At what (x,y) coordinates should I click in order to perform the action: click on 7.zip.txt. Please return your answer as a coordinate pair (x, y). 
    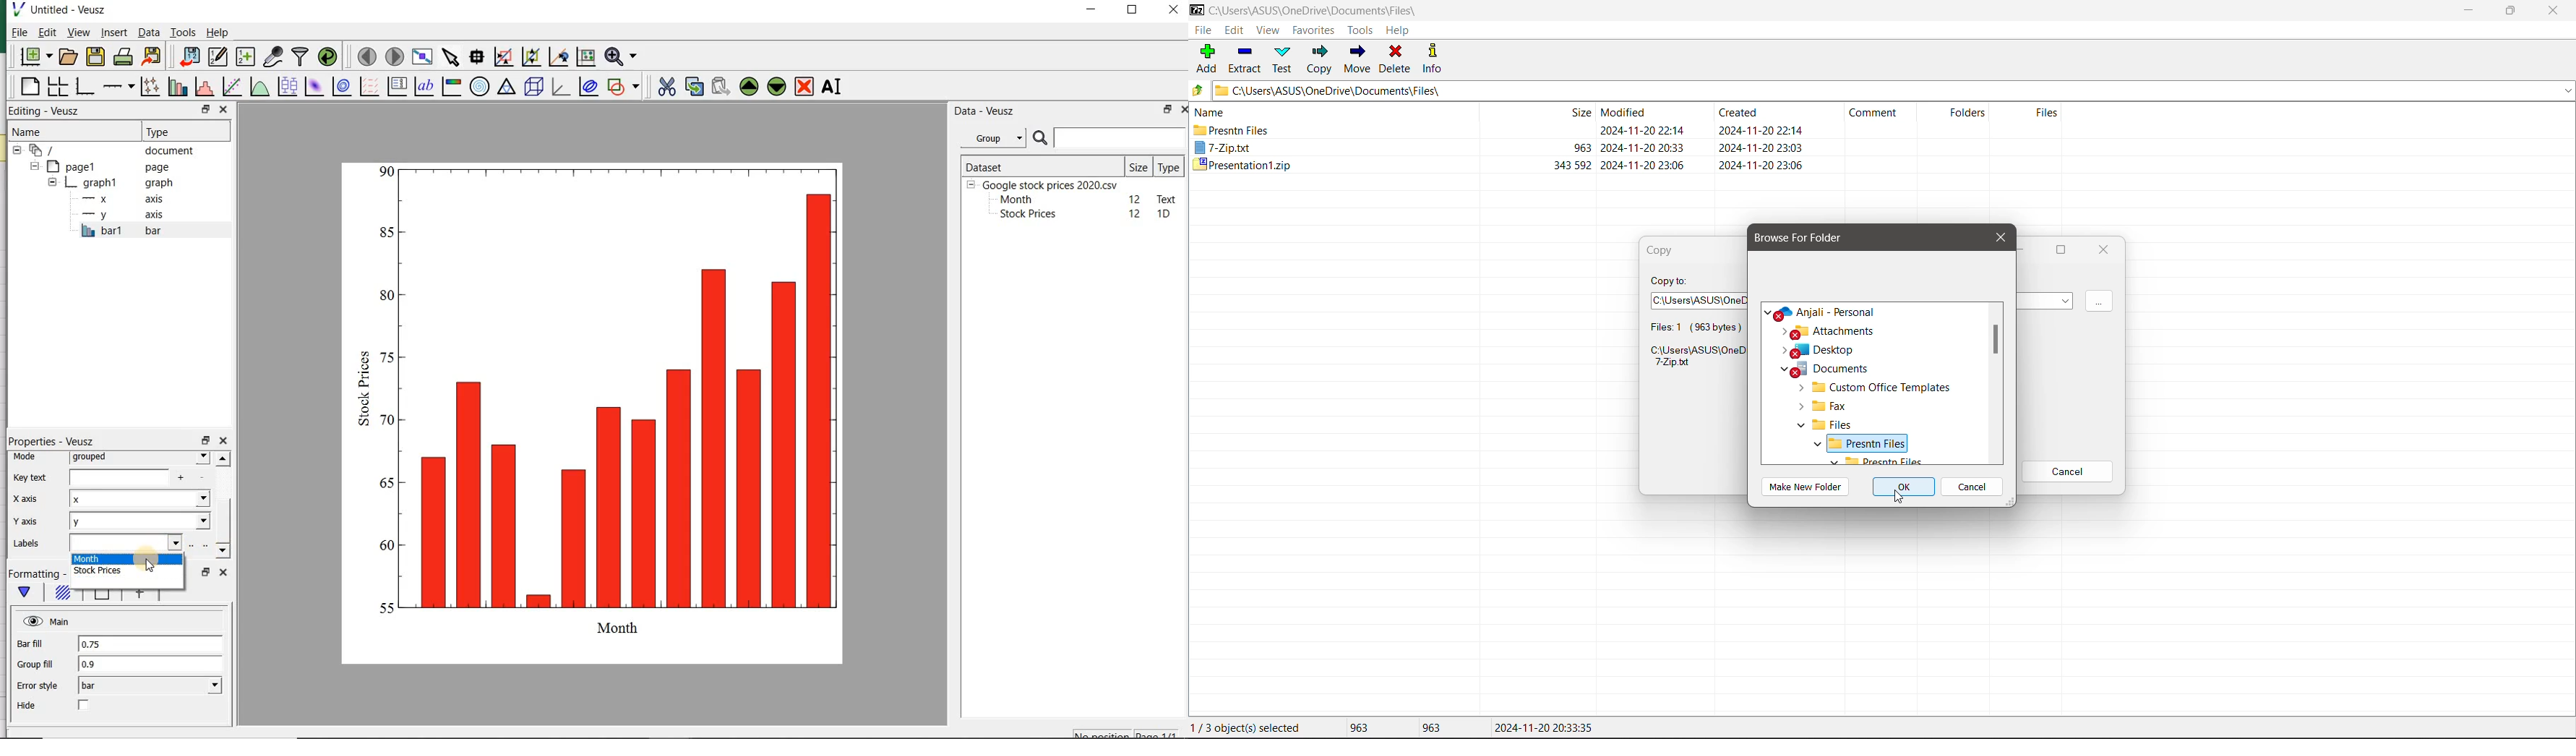
    Looking at the image, I should click on (1224, 148).